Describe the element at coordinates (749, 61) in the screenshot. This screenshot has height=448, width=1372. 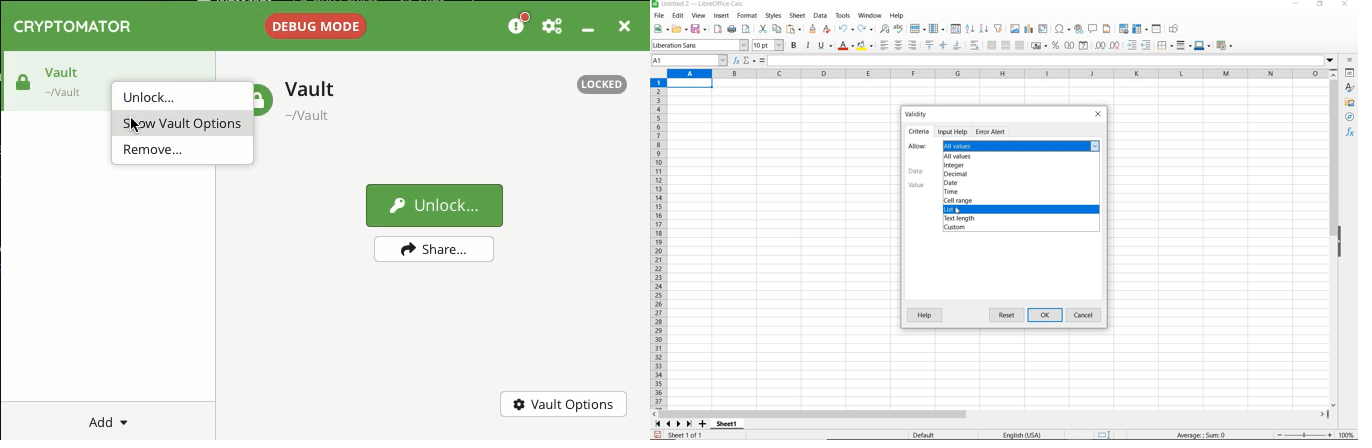
I see `select function` at that location.